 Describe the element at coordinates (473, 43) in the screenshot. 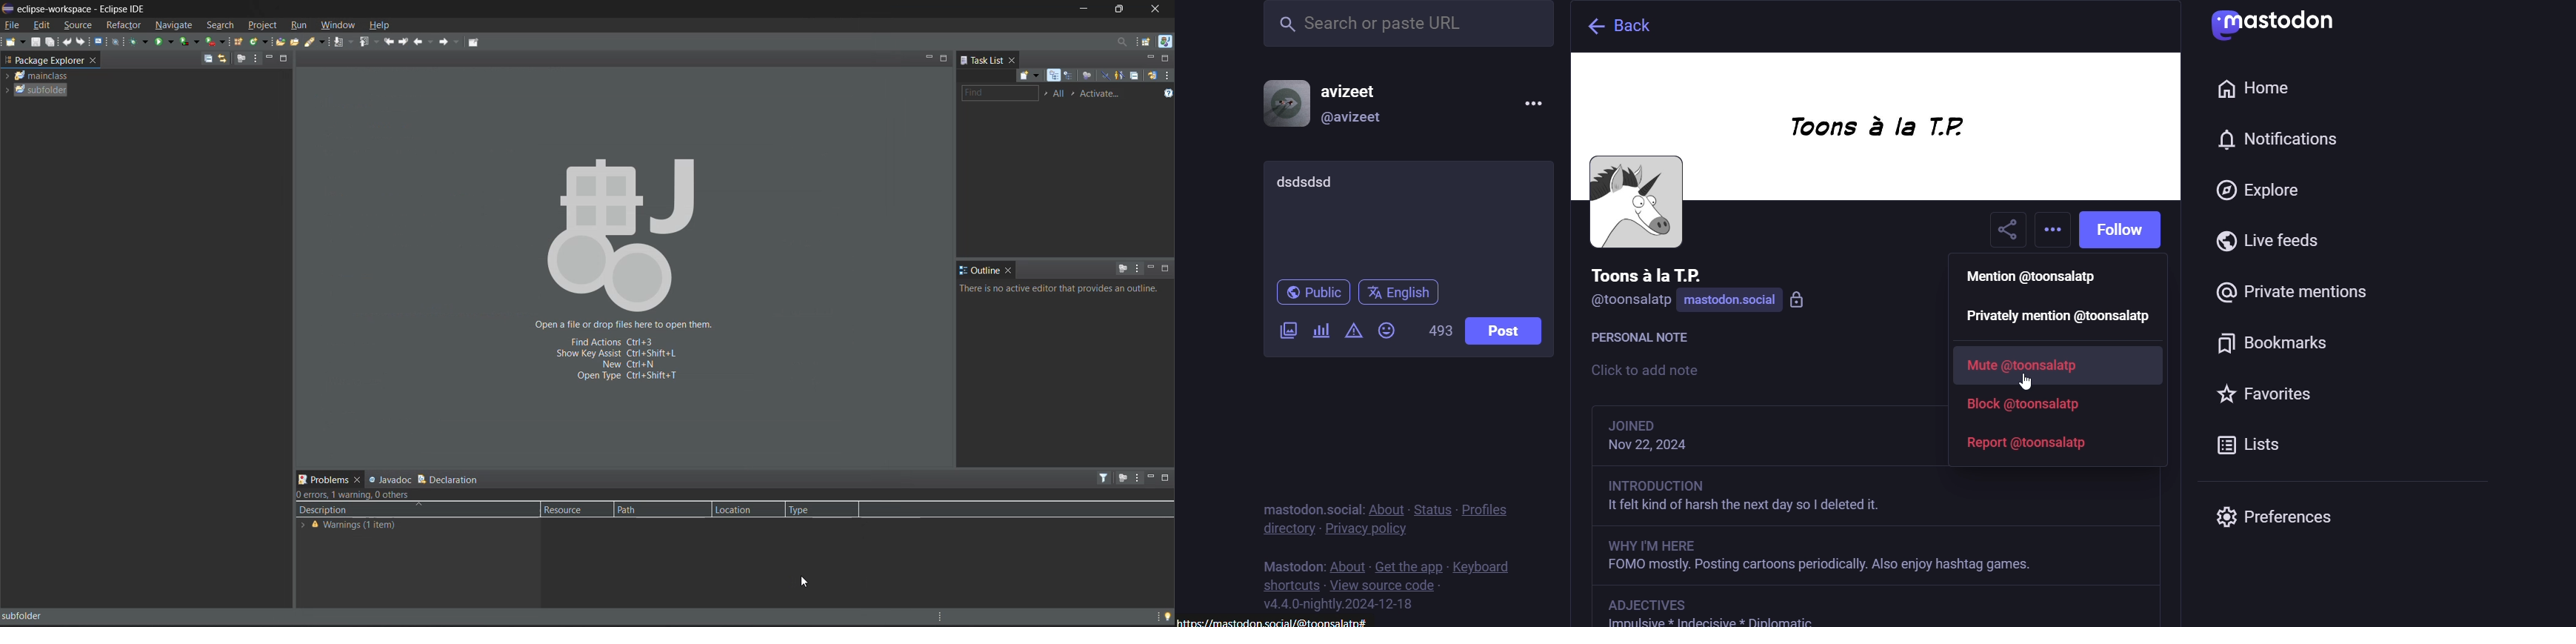

I see `pin editor` at that location.